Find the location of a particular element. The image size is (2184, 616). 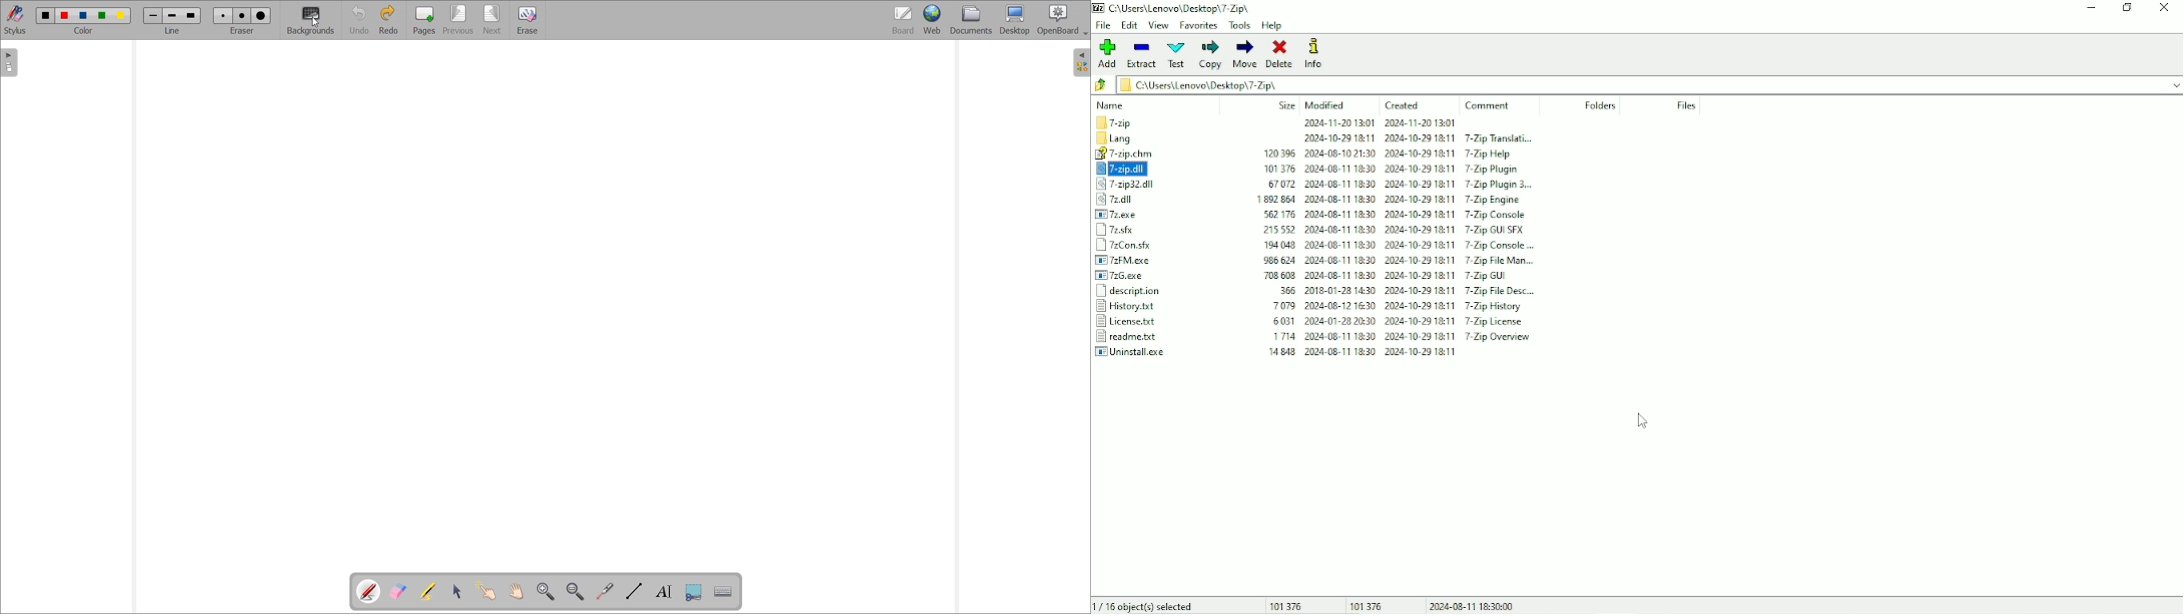

705008 2024-08-717230 Z024-70-237211 T-Zpoul is located at coordinates (1401, 278).